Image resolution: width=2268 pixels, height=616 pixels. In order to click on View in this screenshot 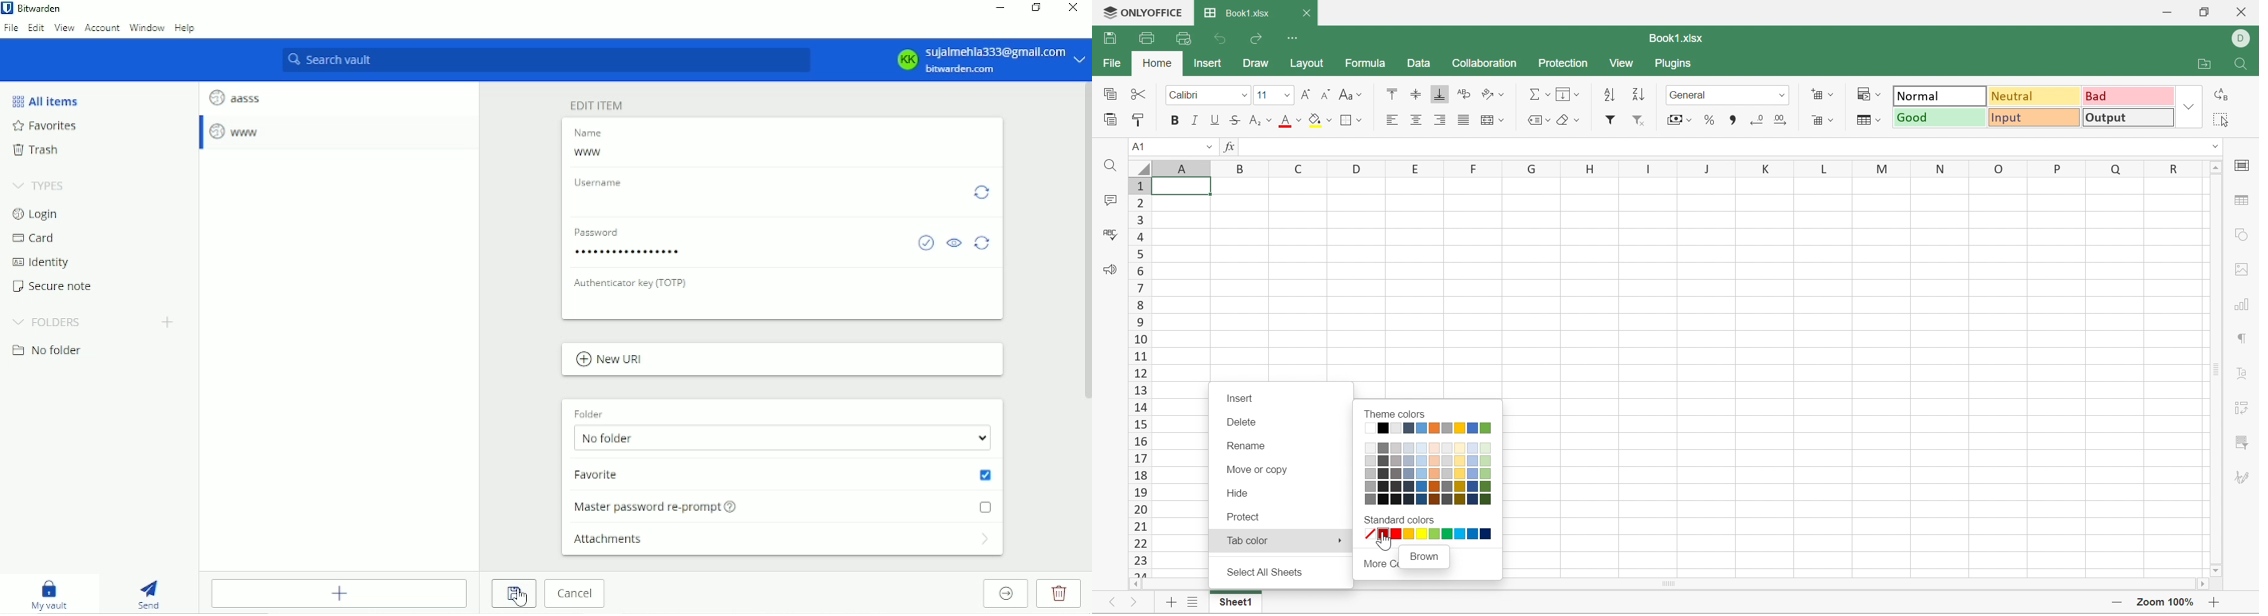, I will do `click(65, 29)`.